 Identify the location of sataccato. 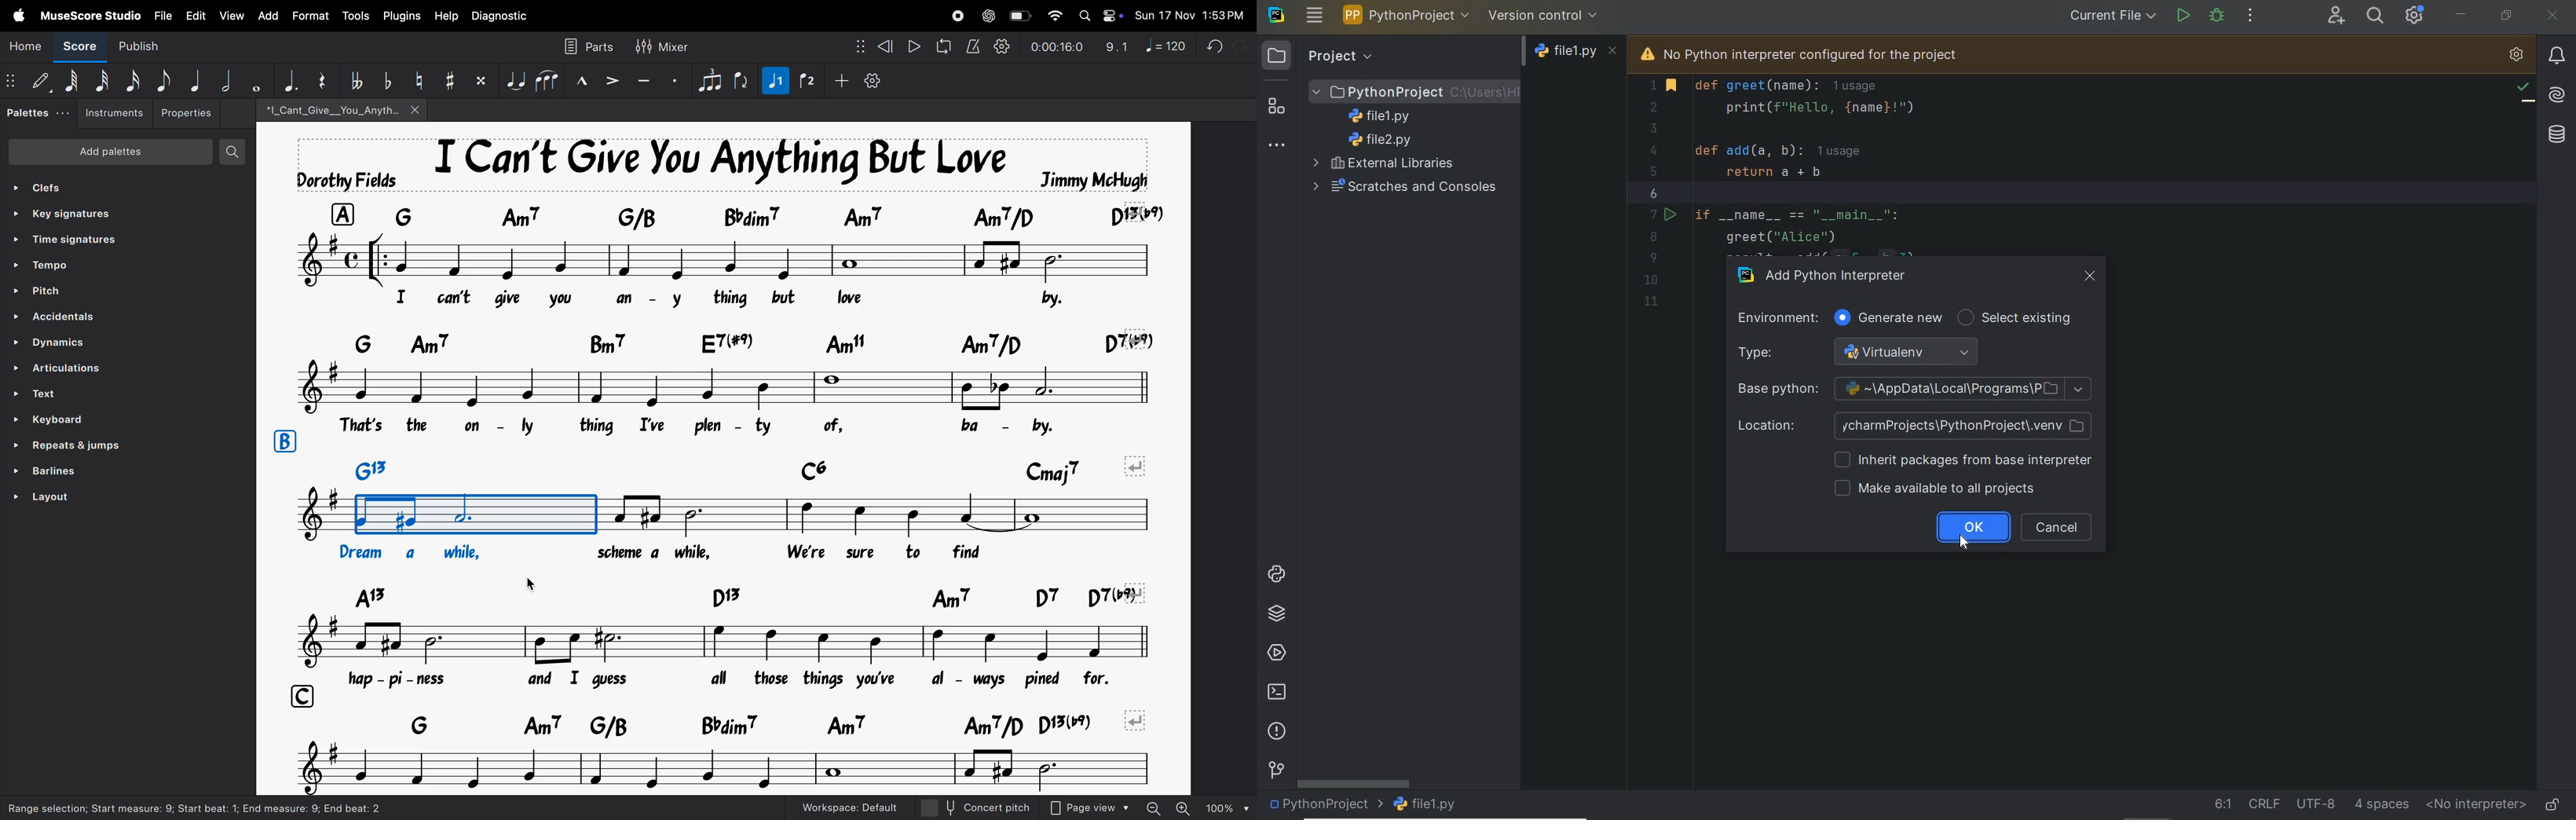
(679, 78).